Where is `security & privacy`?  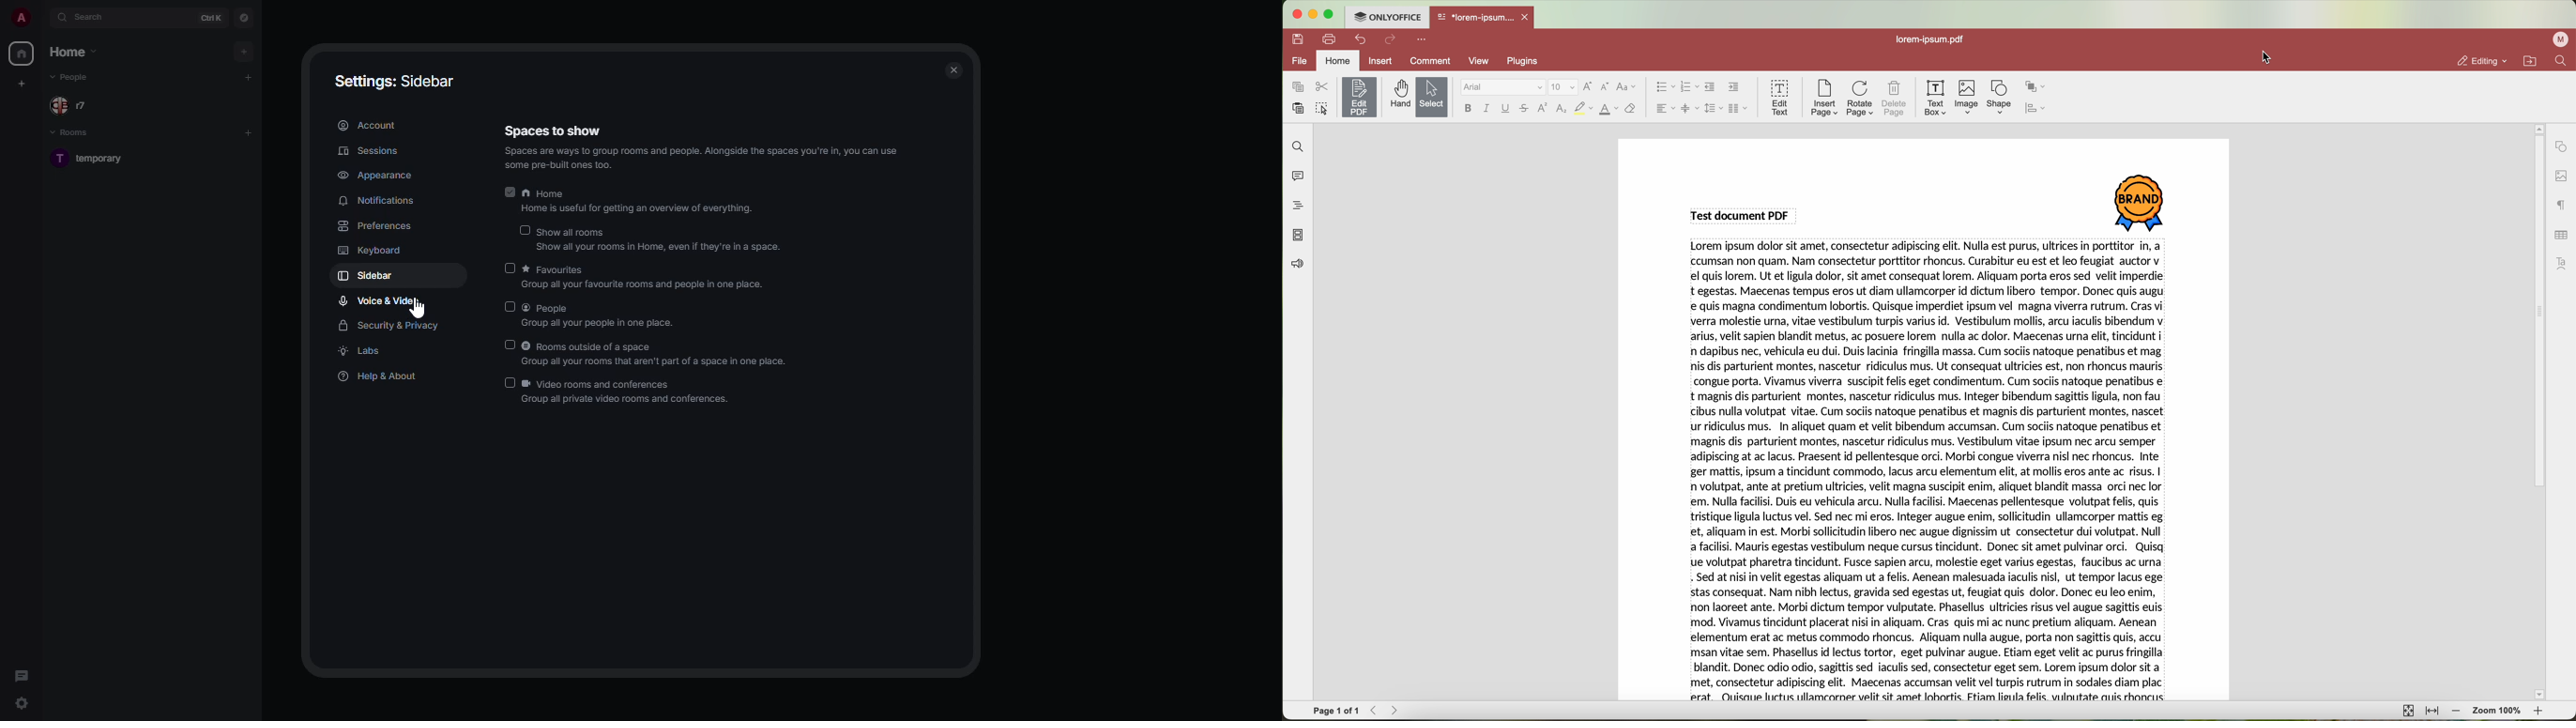
security & privacy is located at coordinates (390, 327).